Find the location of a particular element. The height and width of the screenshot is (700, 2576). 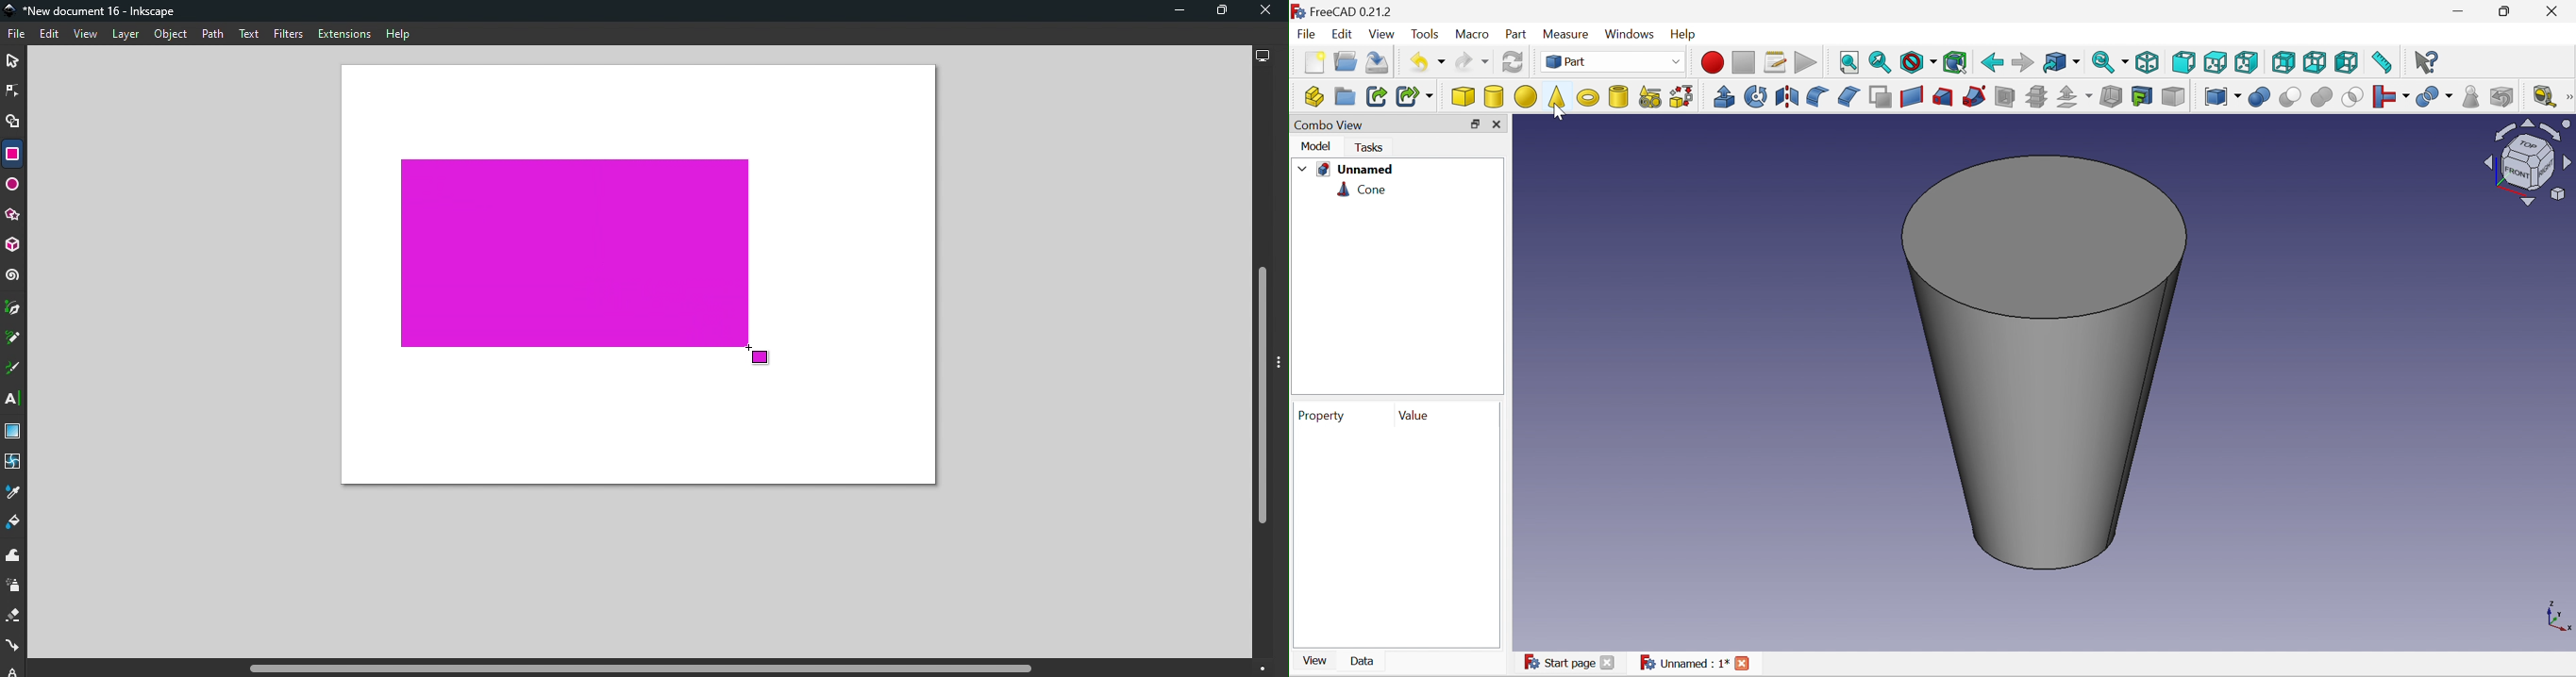

Chamfer is located at coordinates (1850, 97).